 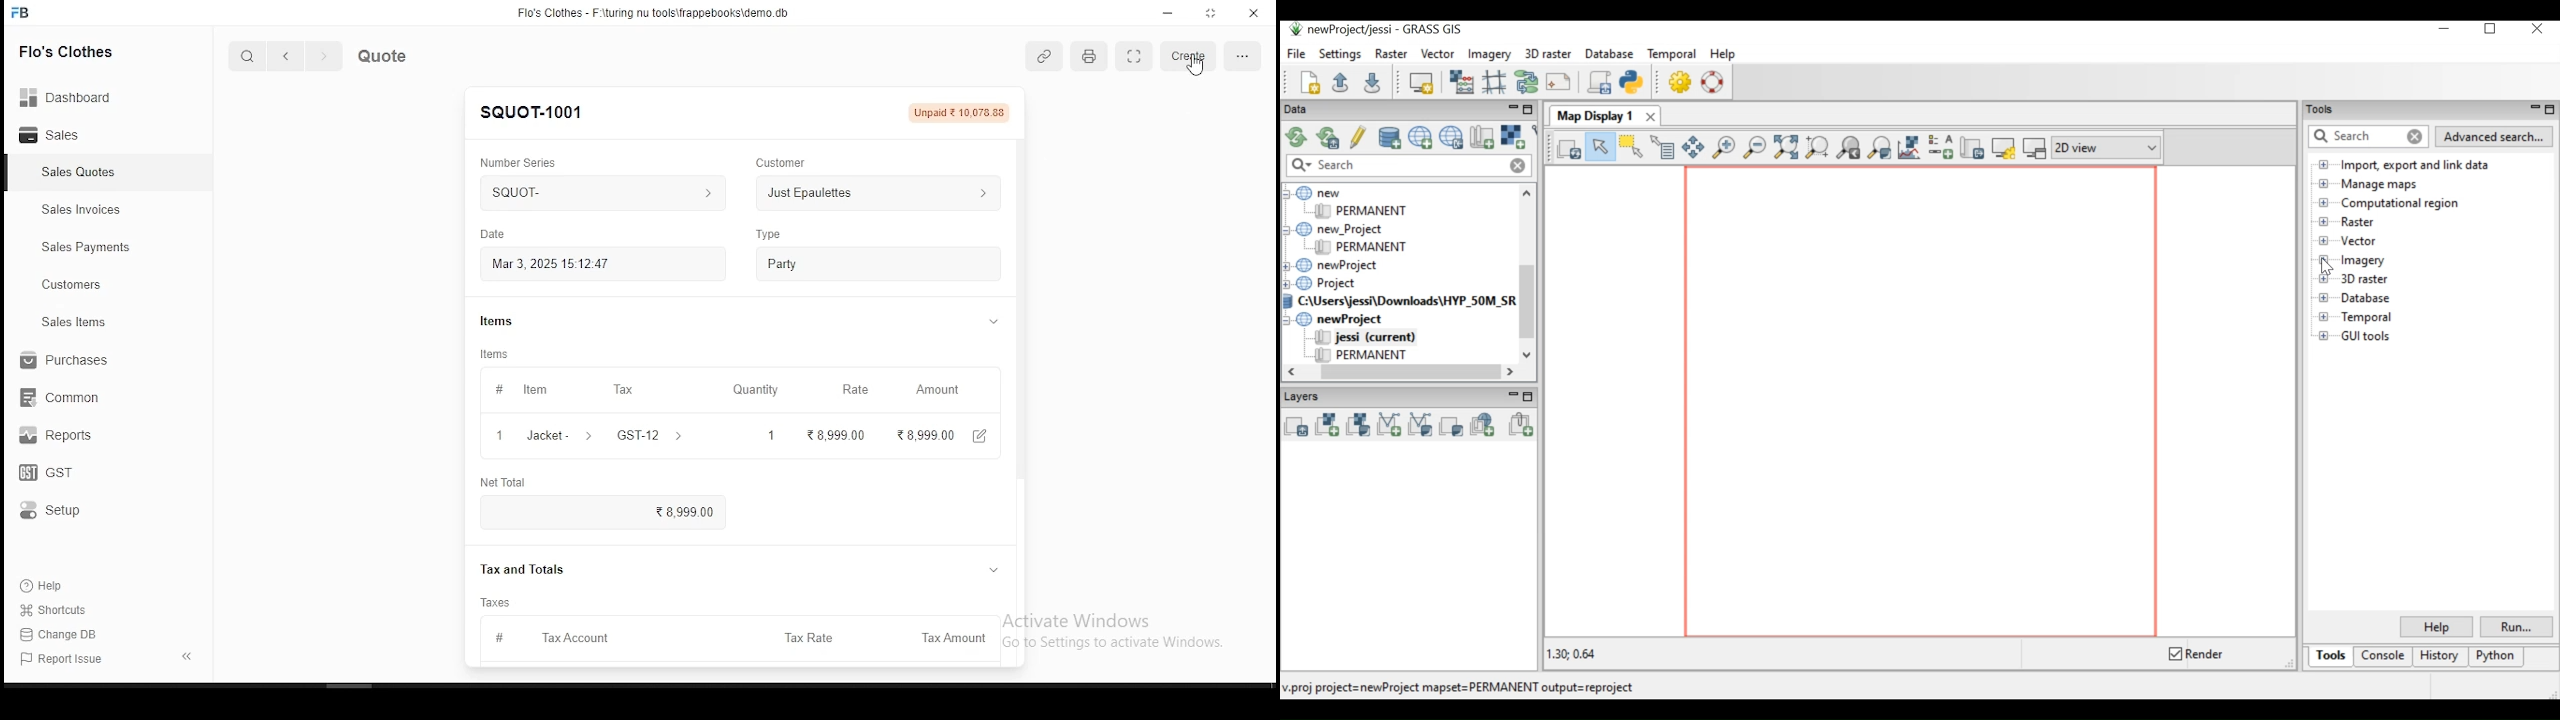 What do you see at coordinates (325, 58) in the screenshot?
I see `next` at bounding box center [325, 58].